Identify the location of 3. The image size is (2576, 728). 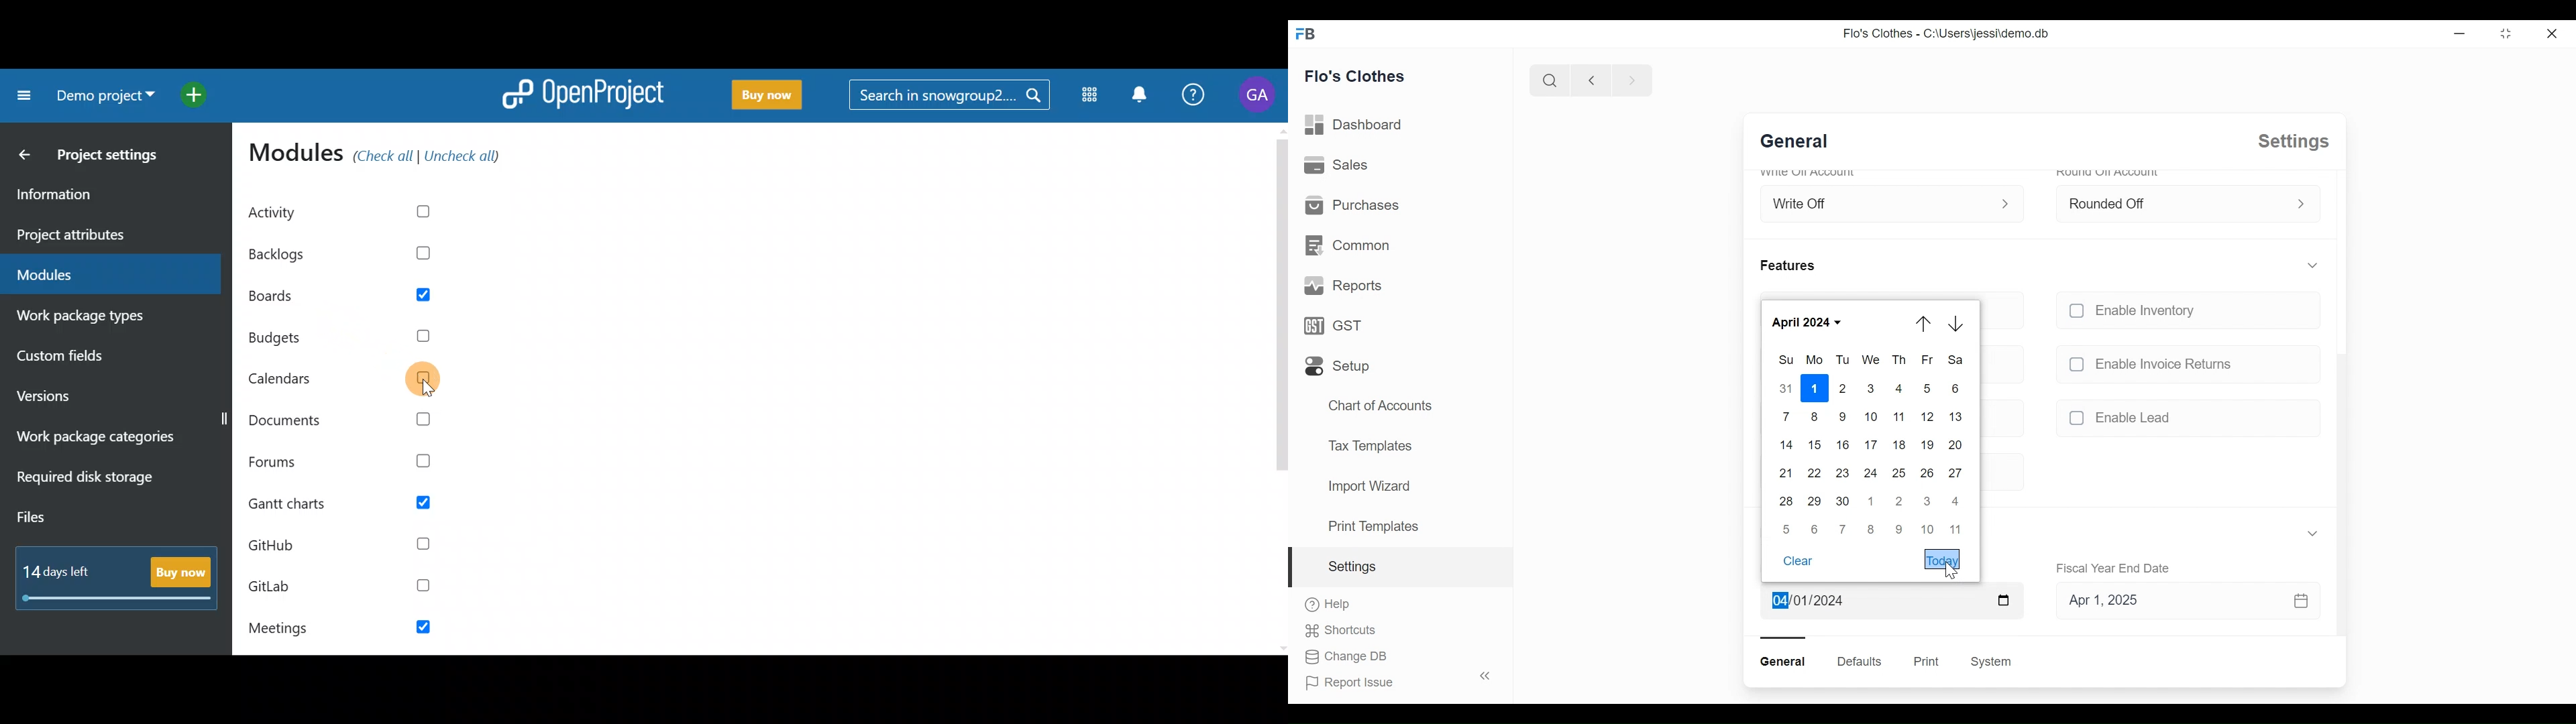
(1870, 389).